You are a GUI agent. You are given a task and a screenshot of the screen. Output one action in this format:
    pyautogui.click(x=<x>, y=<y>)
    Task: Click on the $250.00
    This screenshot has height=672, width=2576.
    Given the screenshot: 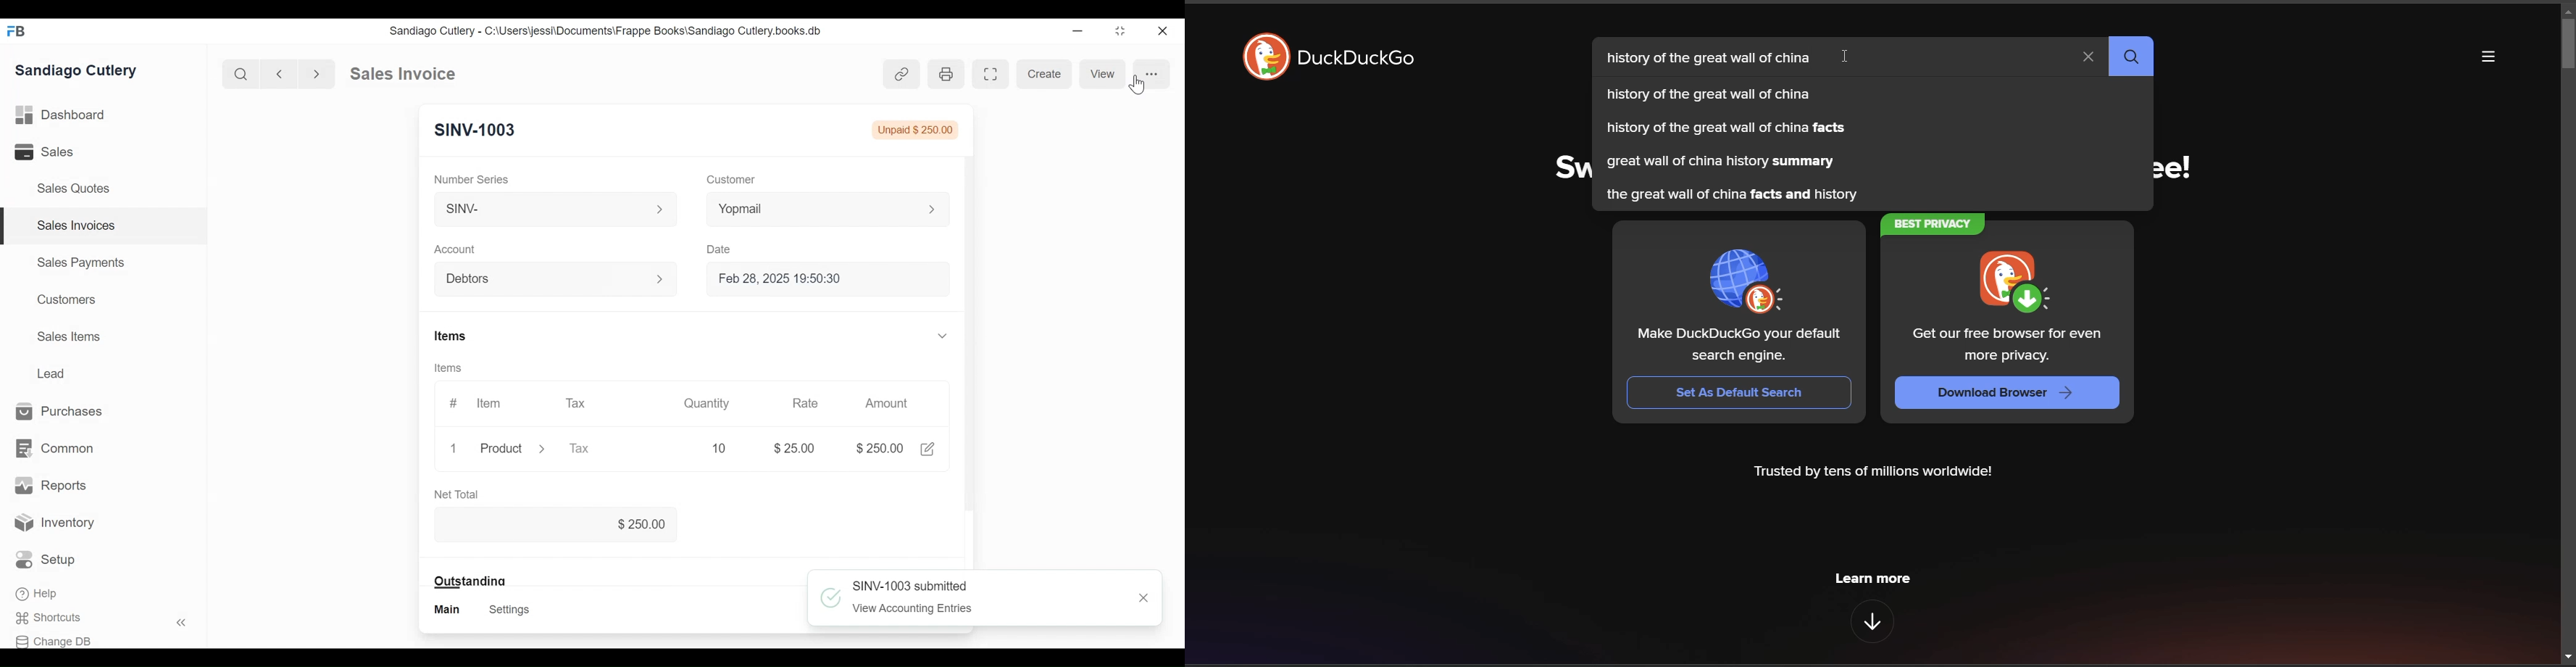 What is the action you would take?
    pyautogui.click(x=641, y=522)
    